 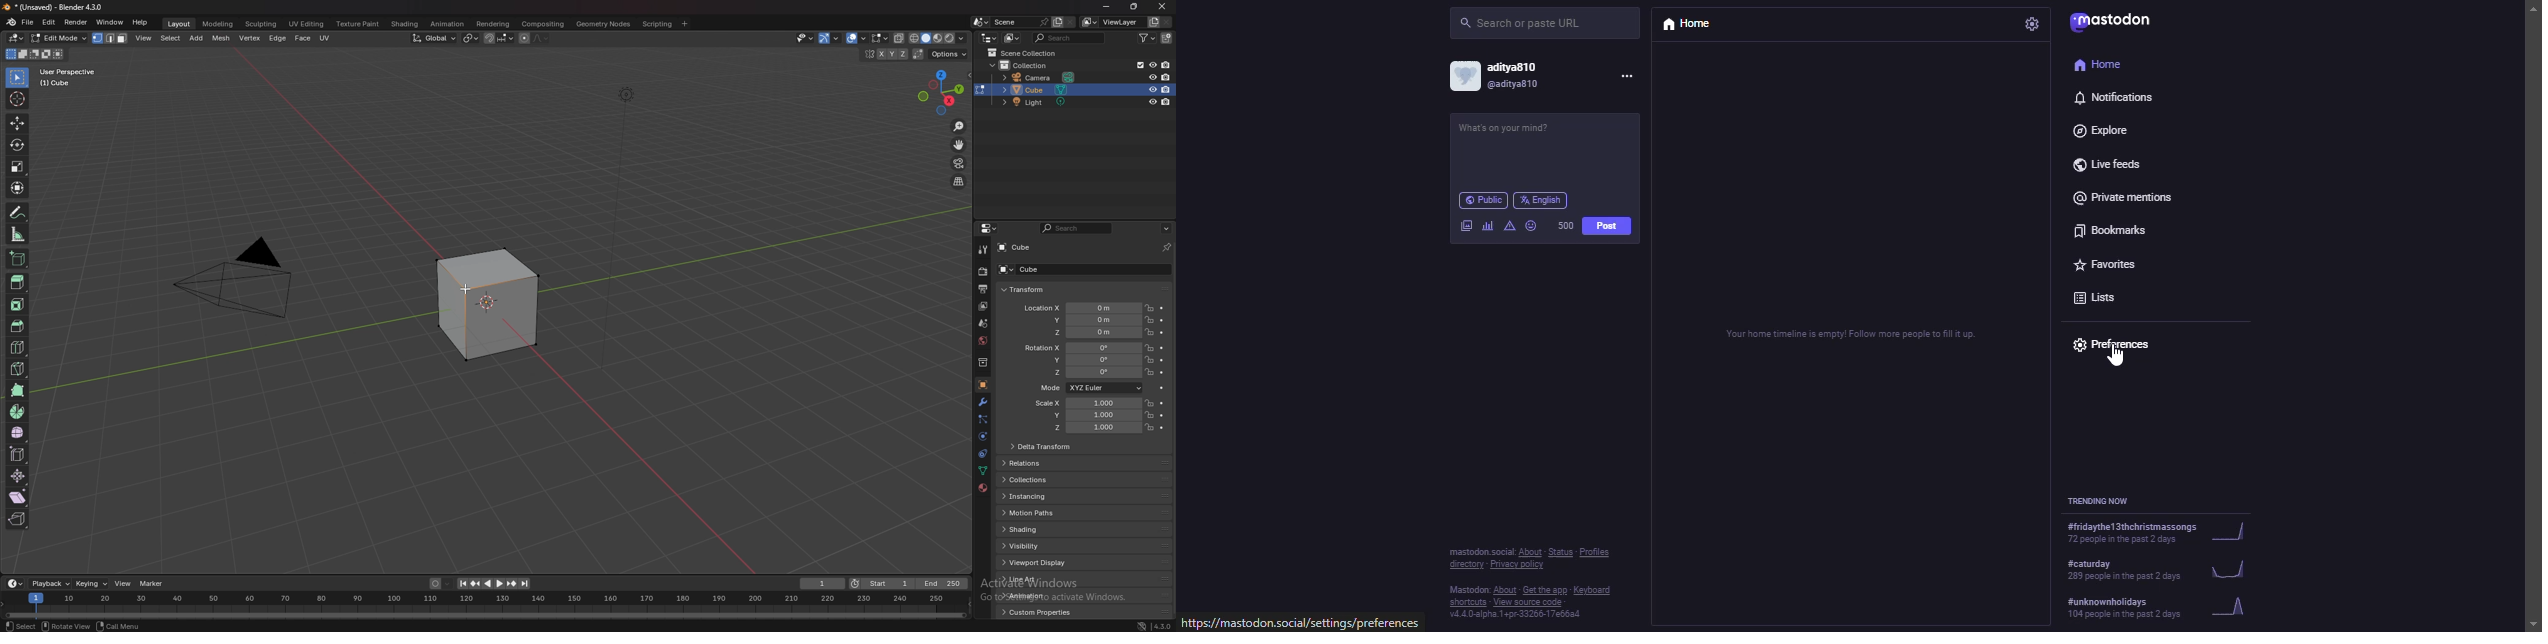 I want to click on compositing, so click(x=545, y=23).